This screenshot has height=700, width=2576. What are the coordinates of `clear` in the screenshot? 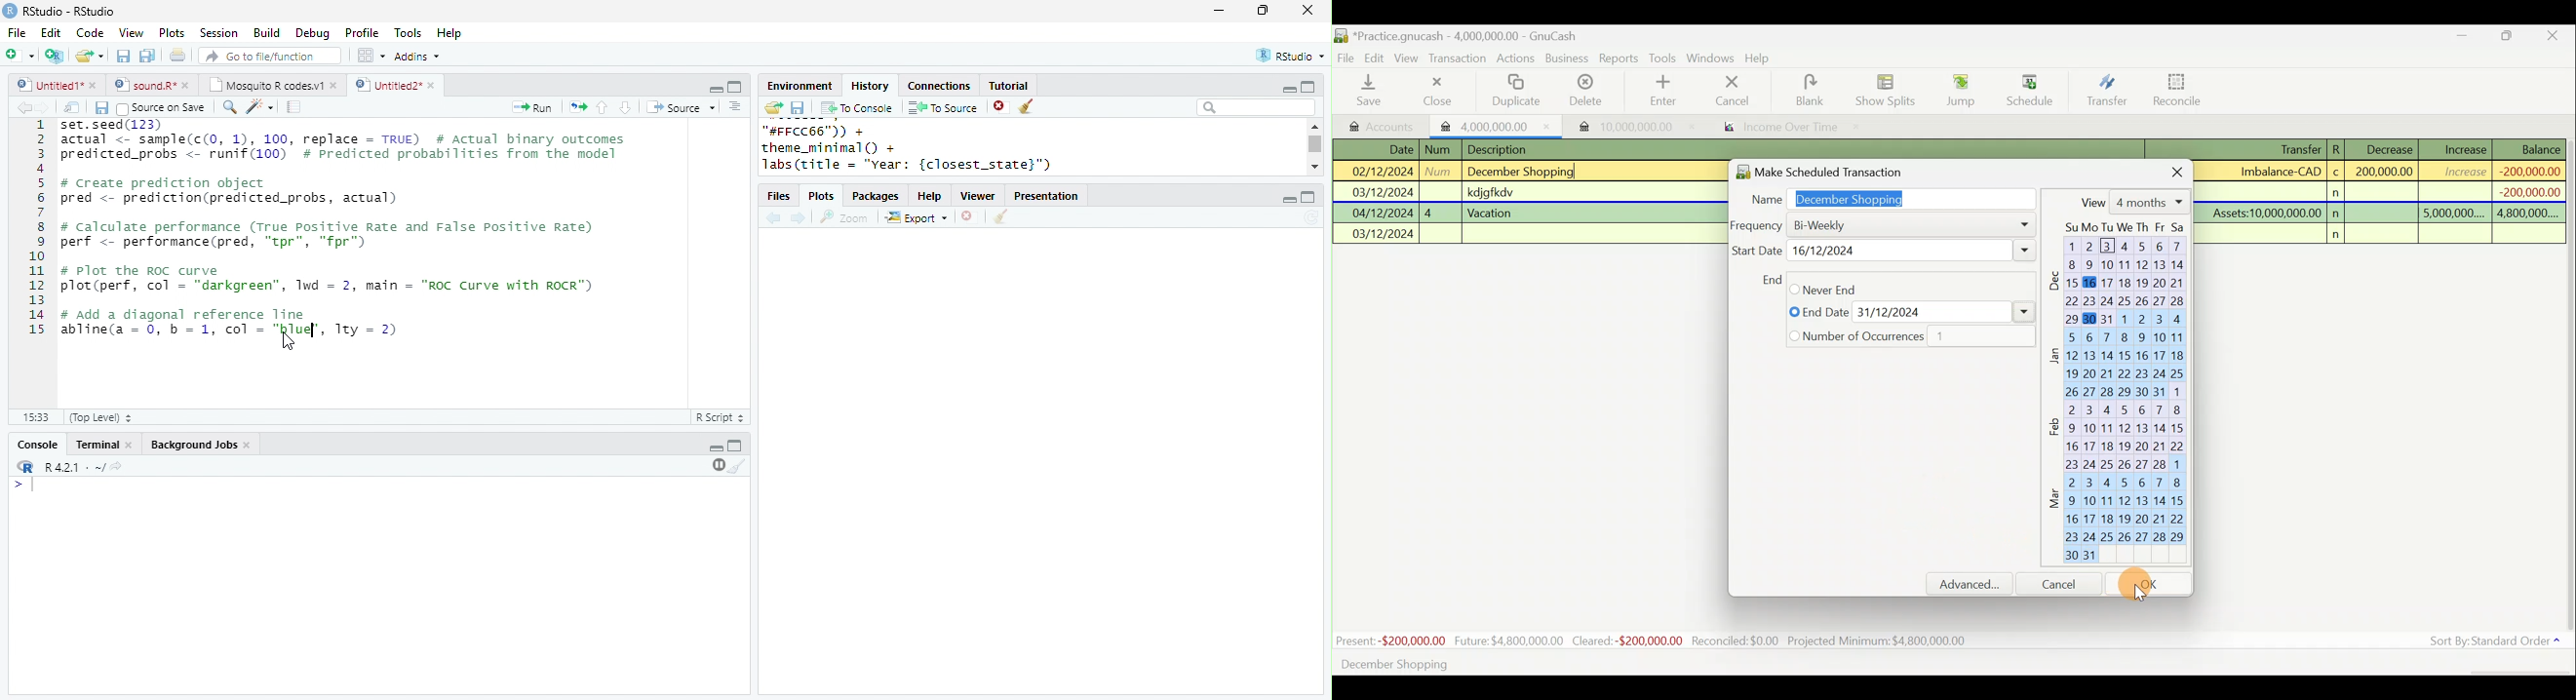 It's located at (1000, 217).